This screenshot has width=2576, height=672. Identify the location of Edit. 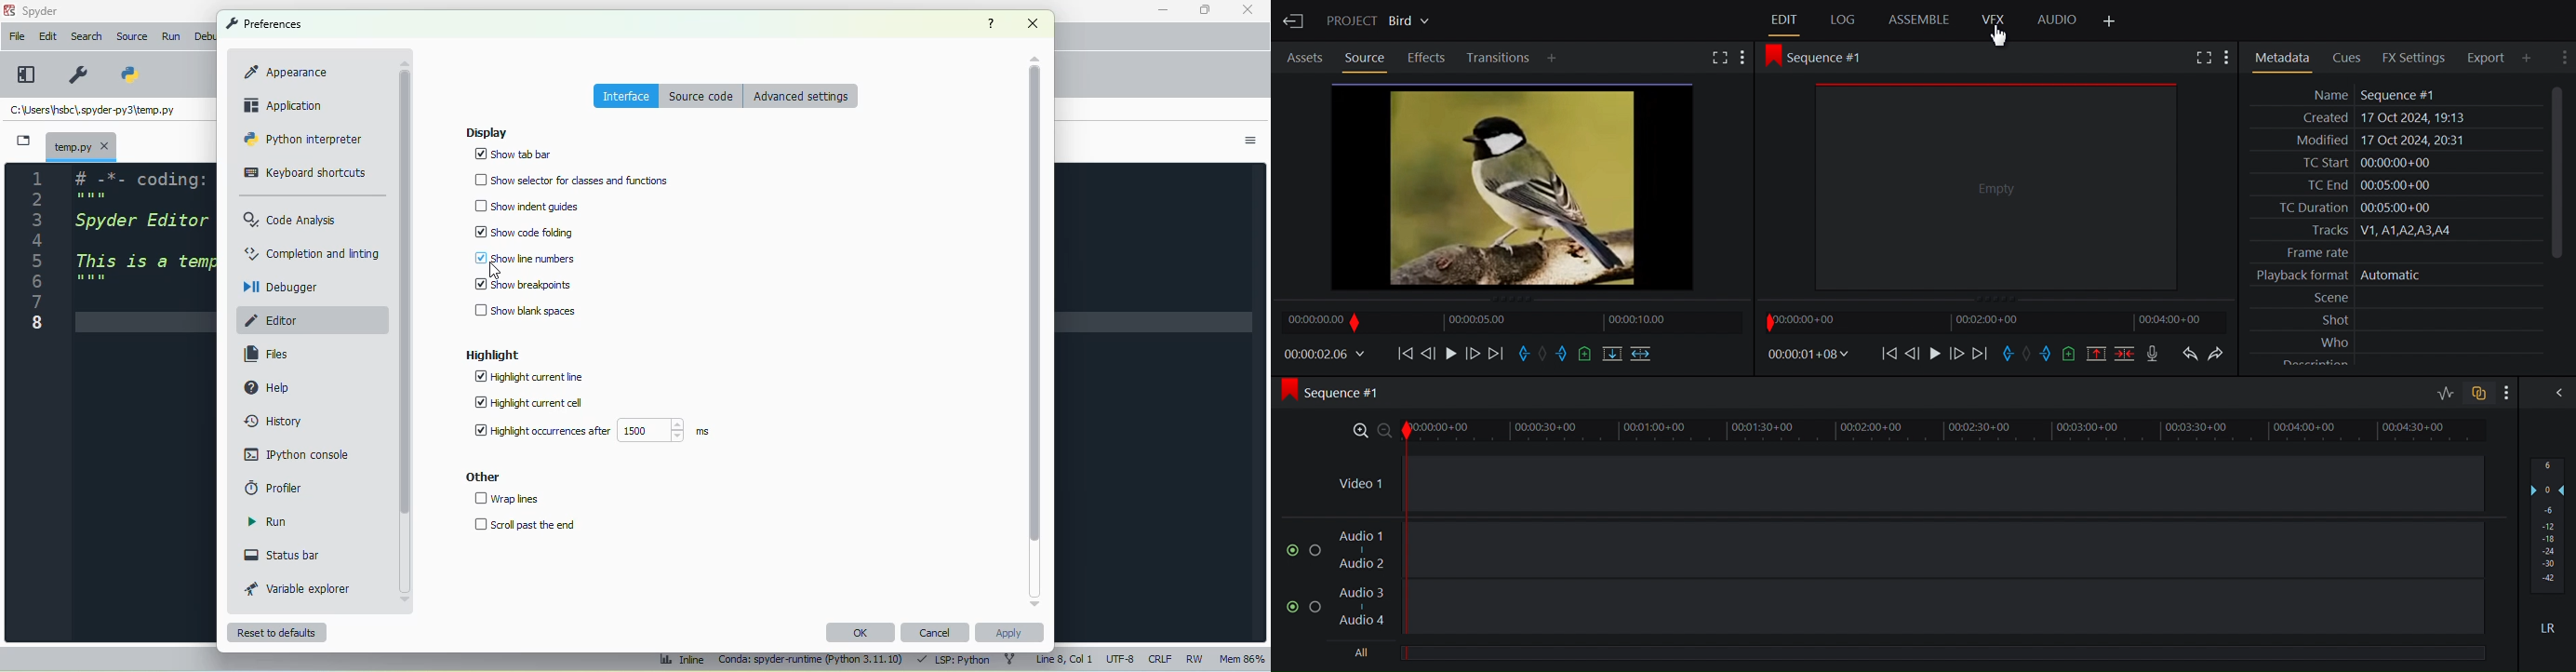
(1786, 22).